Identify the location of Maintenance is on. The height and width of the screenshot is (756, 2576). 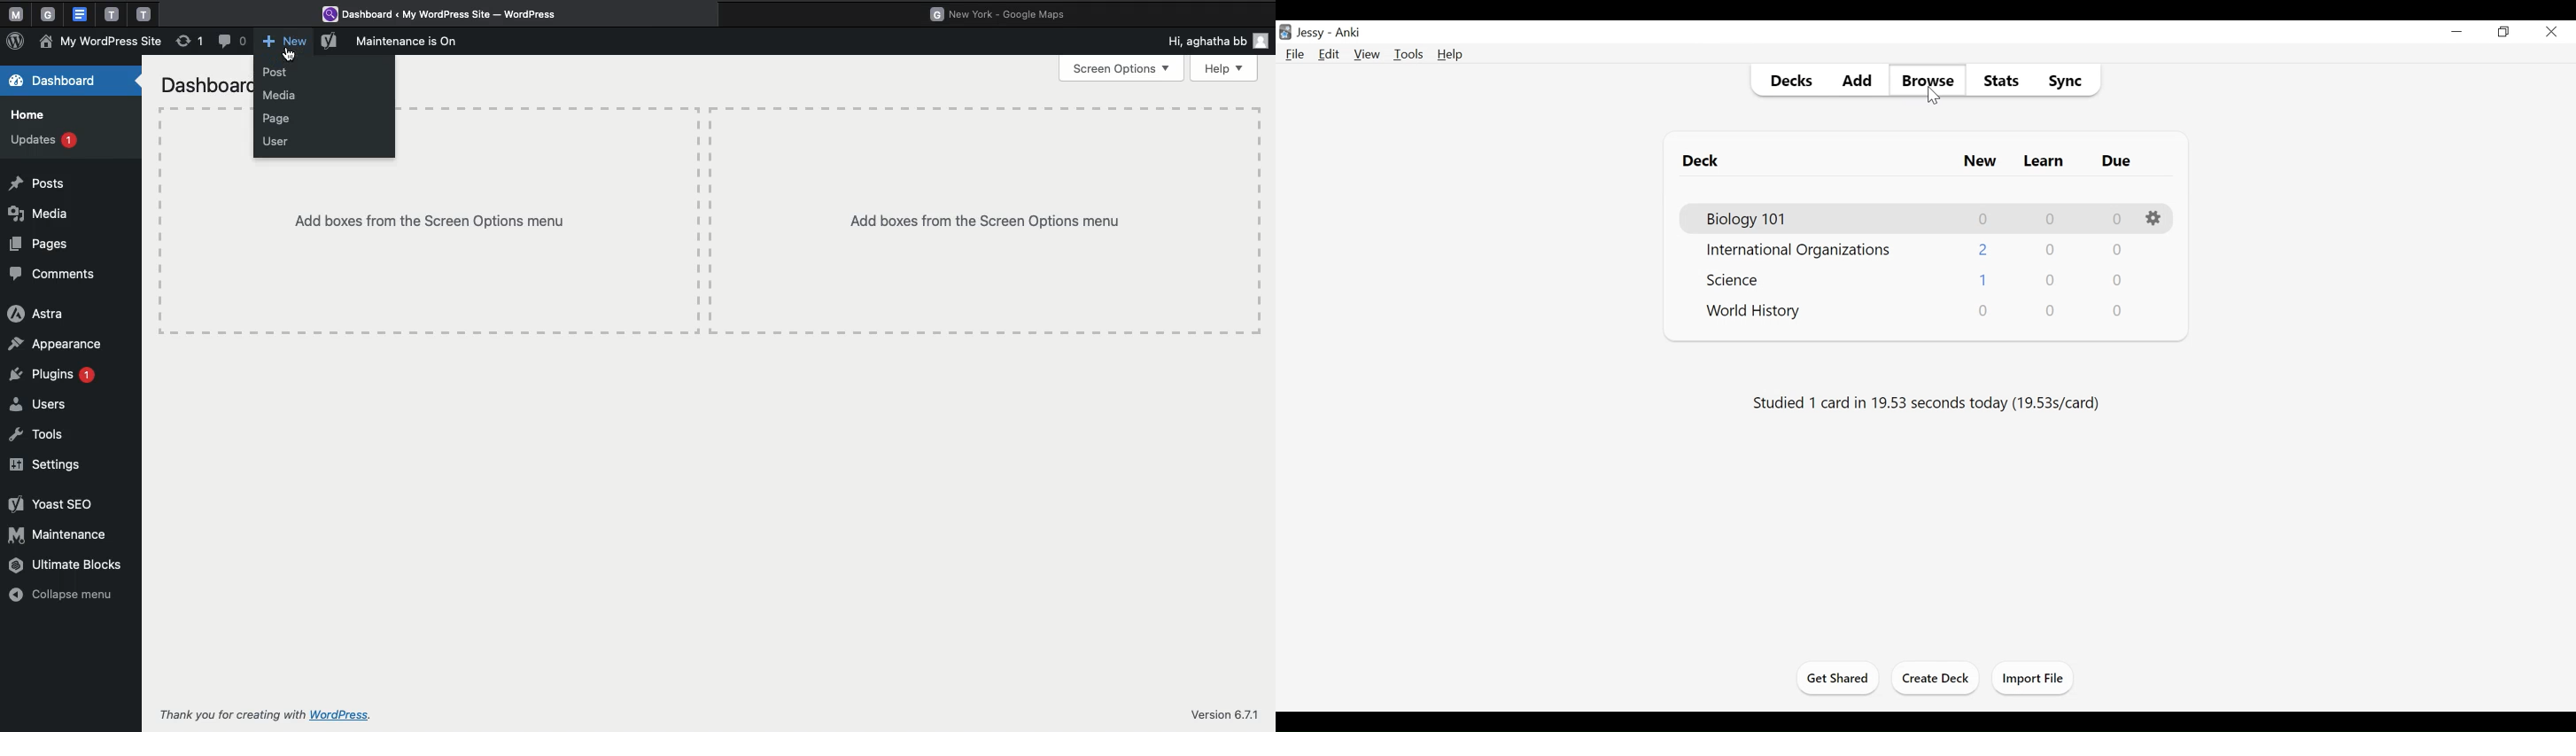
(413, 42).